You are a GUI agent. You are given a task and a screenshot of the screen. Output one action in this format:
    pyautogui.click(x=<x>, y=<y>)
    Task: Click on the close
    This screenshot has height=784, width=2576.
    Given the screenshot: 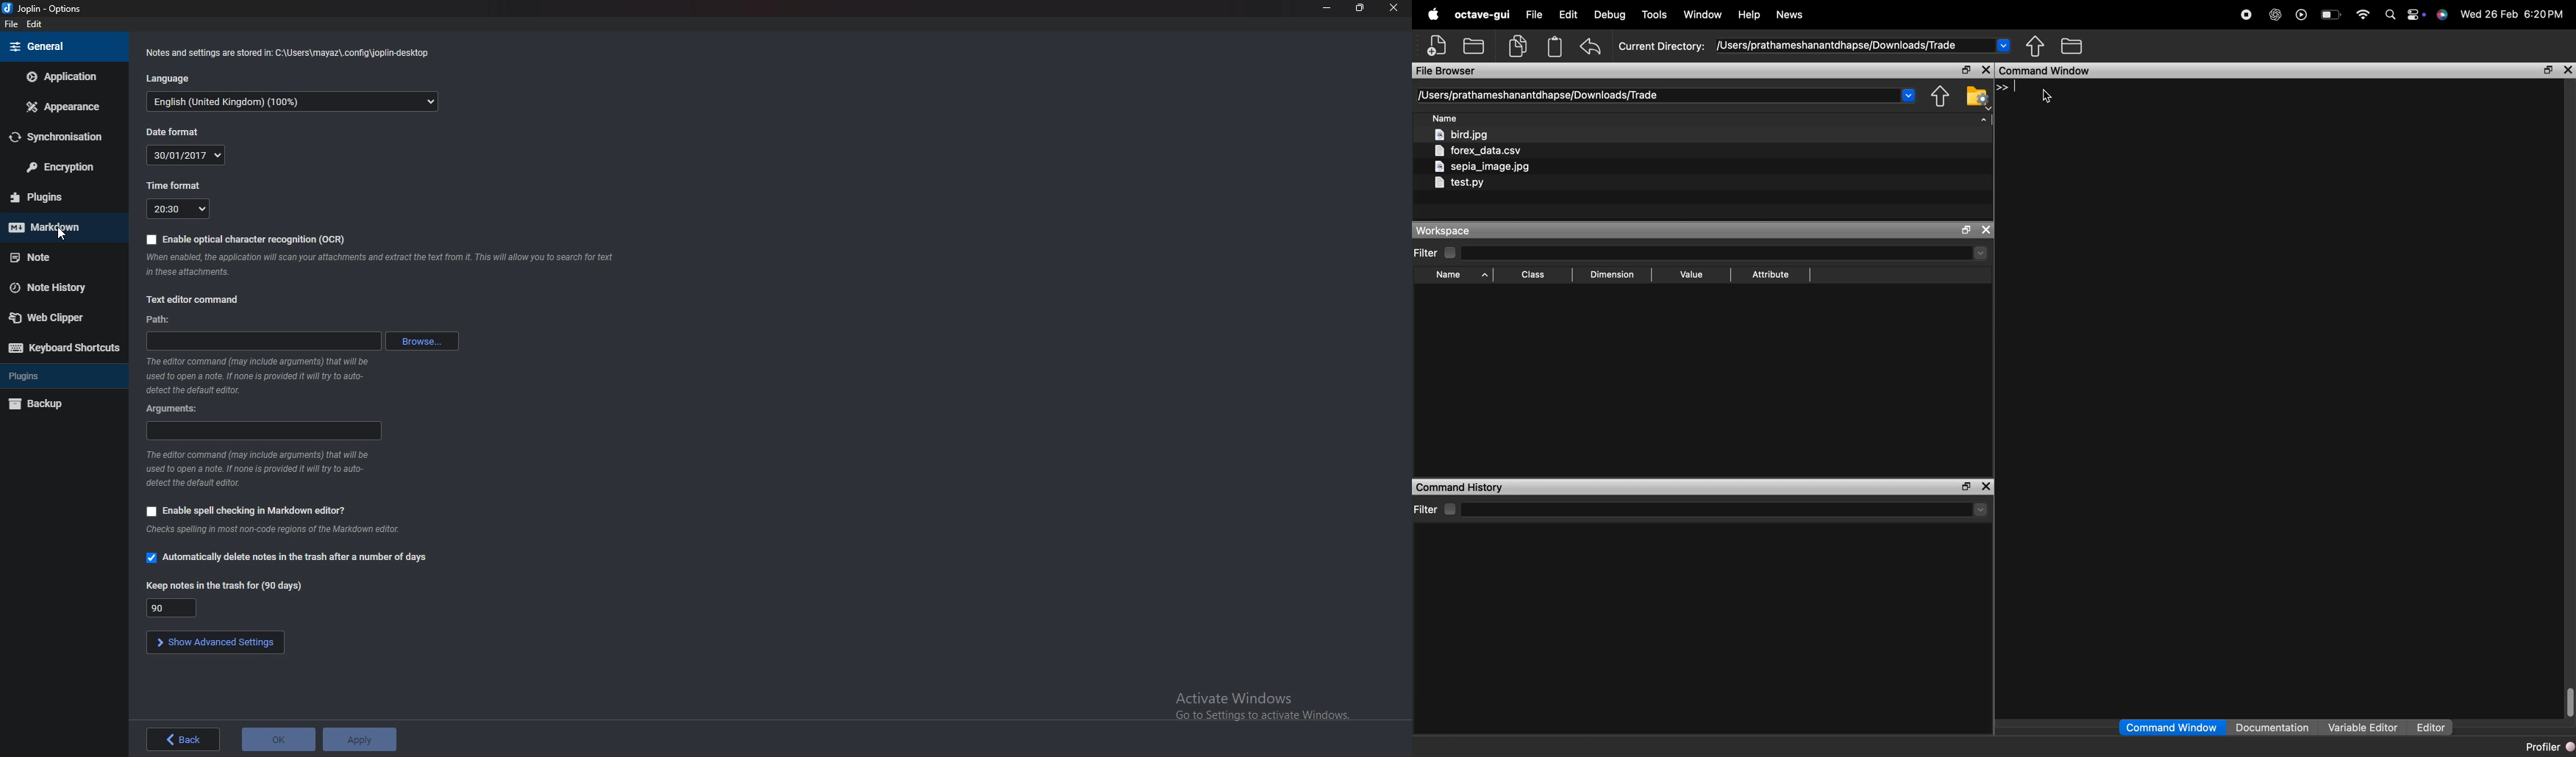 What is the action you would take?
    pyautogui.click(x=1395, y=7)
    